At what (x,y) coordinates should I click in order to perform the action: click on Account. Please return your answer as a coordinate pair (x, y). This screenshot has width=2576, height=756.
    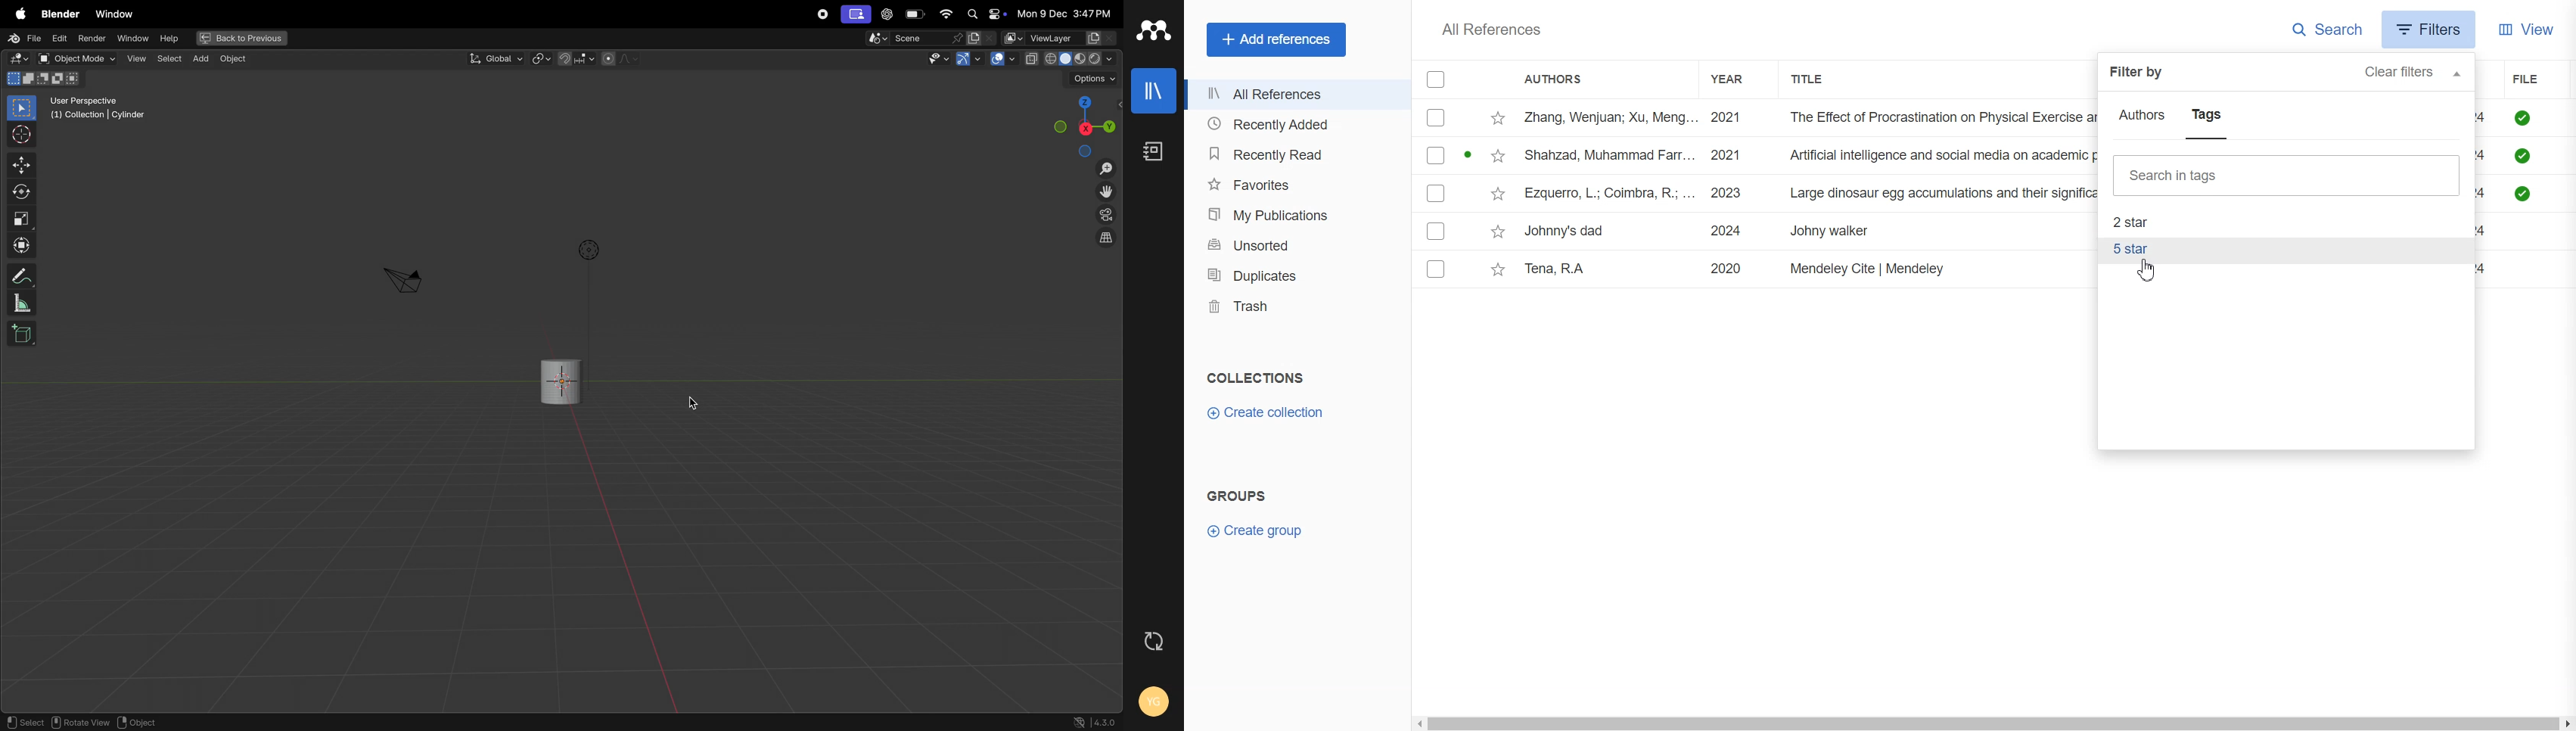
    Looking at the image, I should click on (1154, 703).